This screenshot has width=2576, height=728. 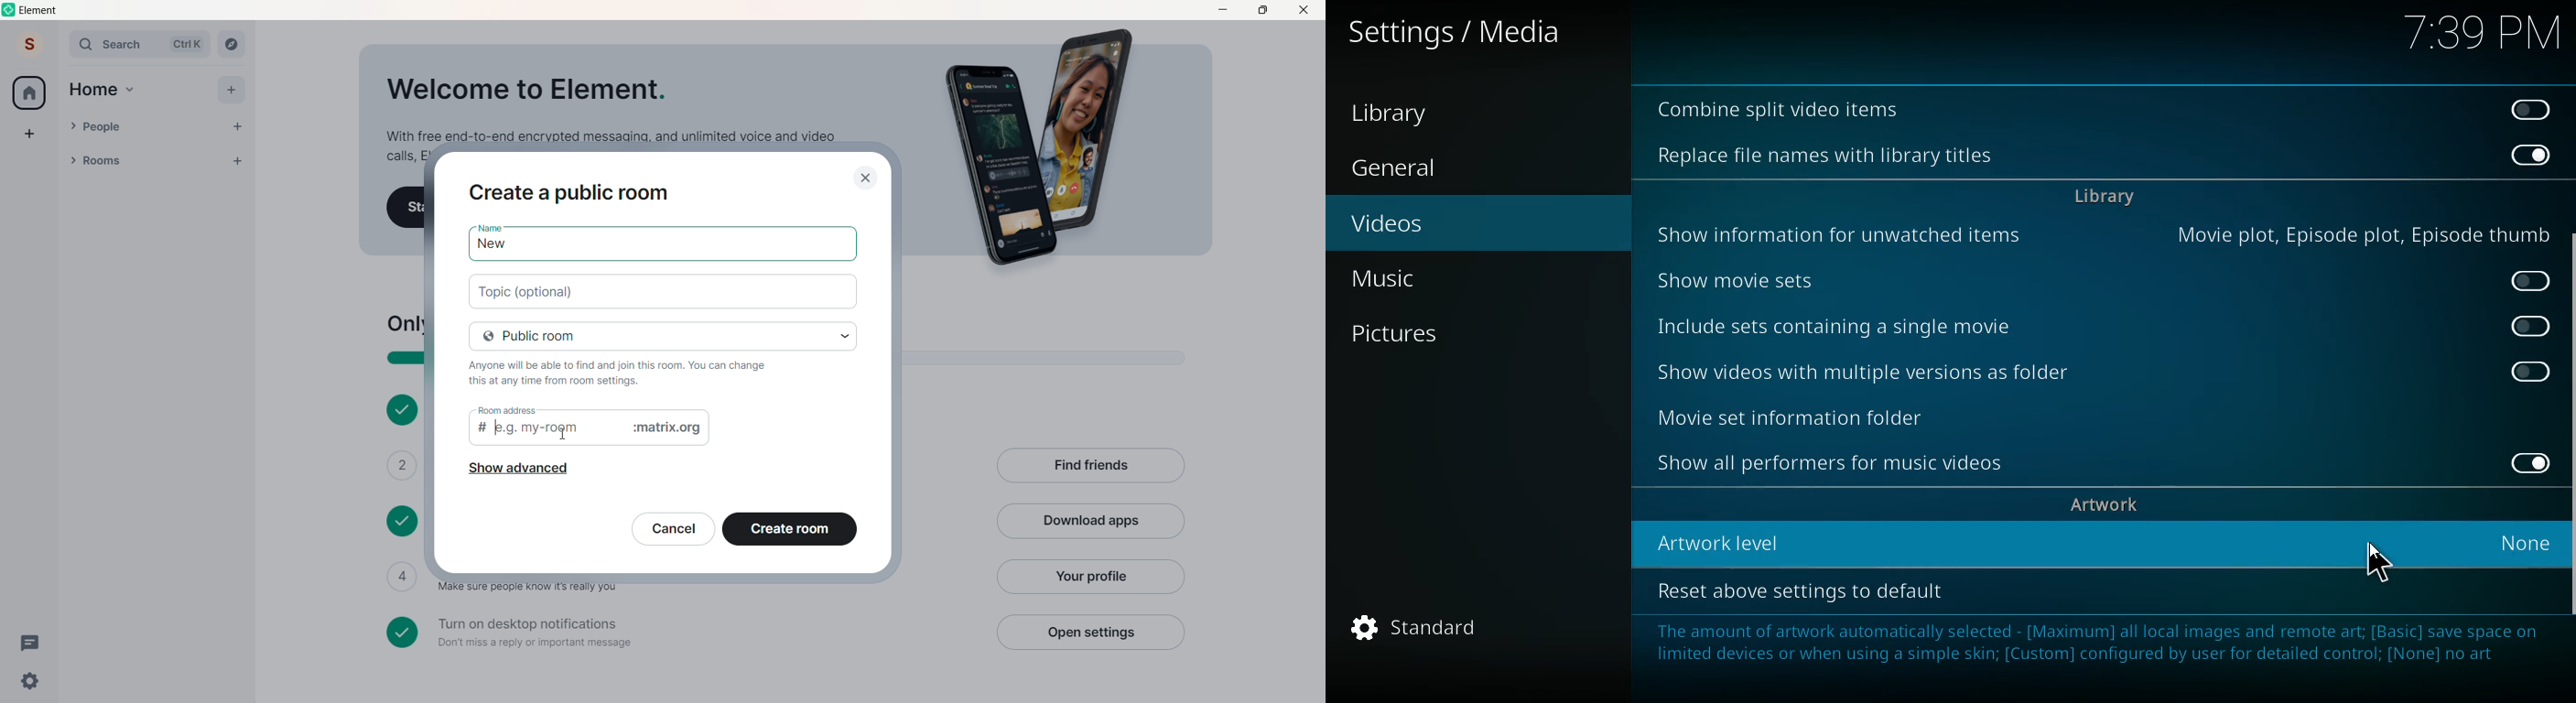 I want to click on on, so click(x=2530, y=154).